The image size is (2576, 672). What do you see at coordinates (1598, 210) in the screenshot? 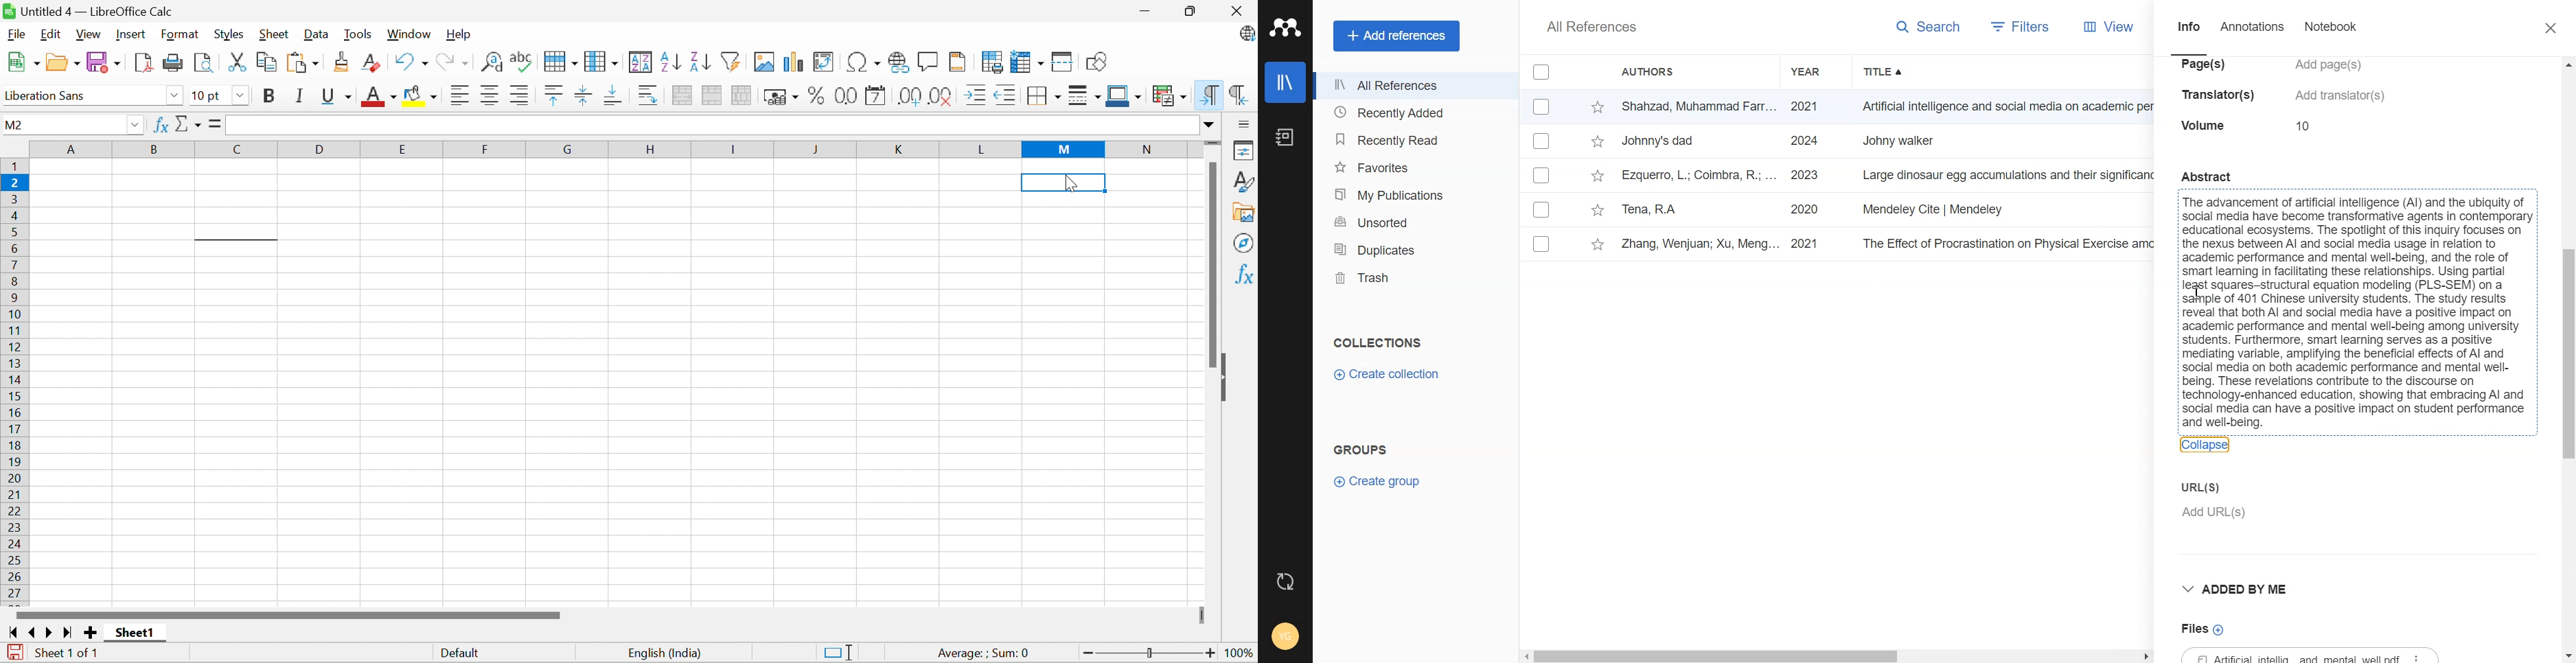
I see `star` at bounding box center [1598, 210].